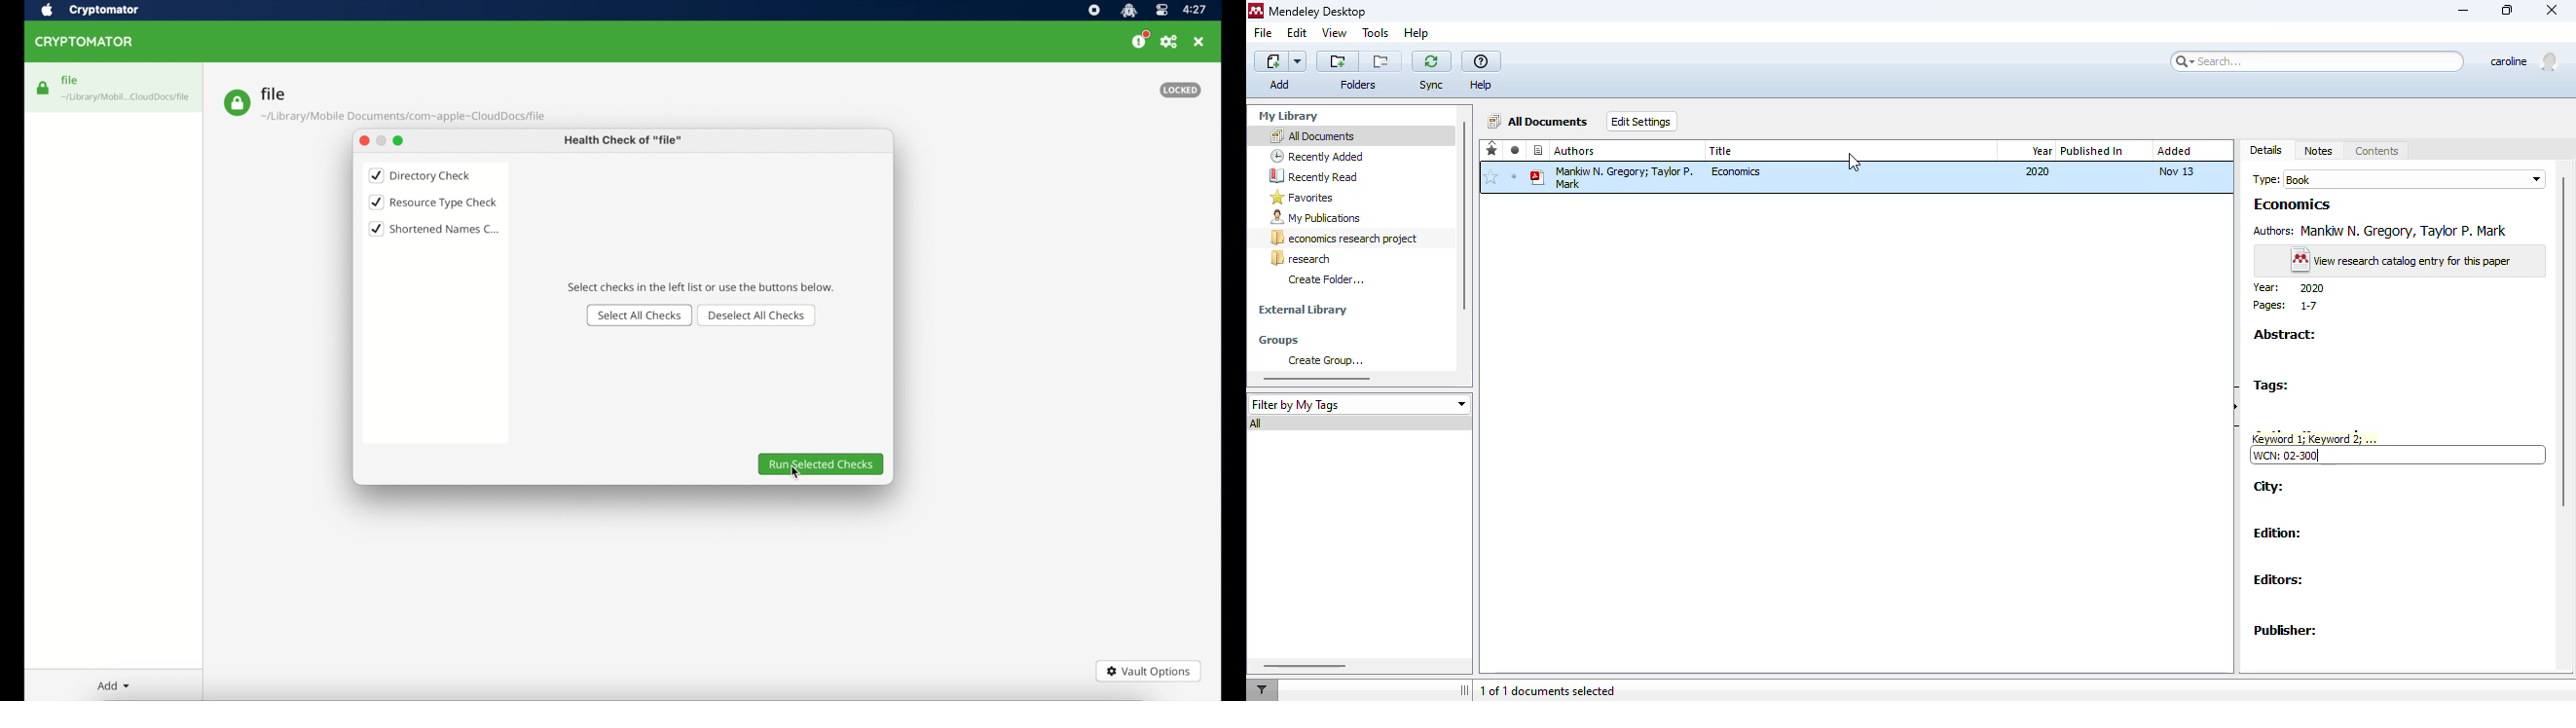 The height and width of the screenshot is (728, 2576). Describe the element at coordinates (1345, 239) in the screenshot. I see `economics research project` at that location.